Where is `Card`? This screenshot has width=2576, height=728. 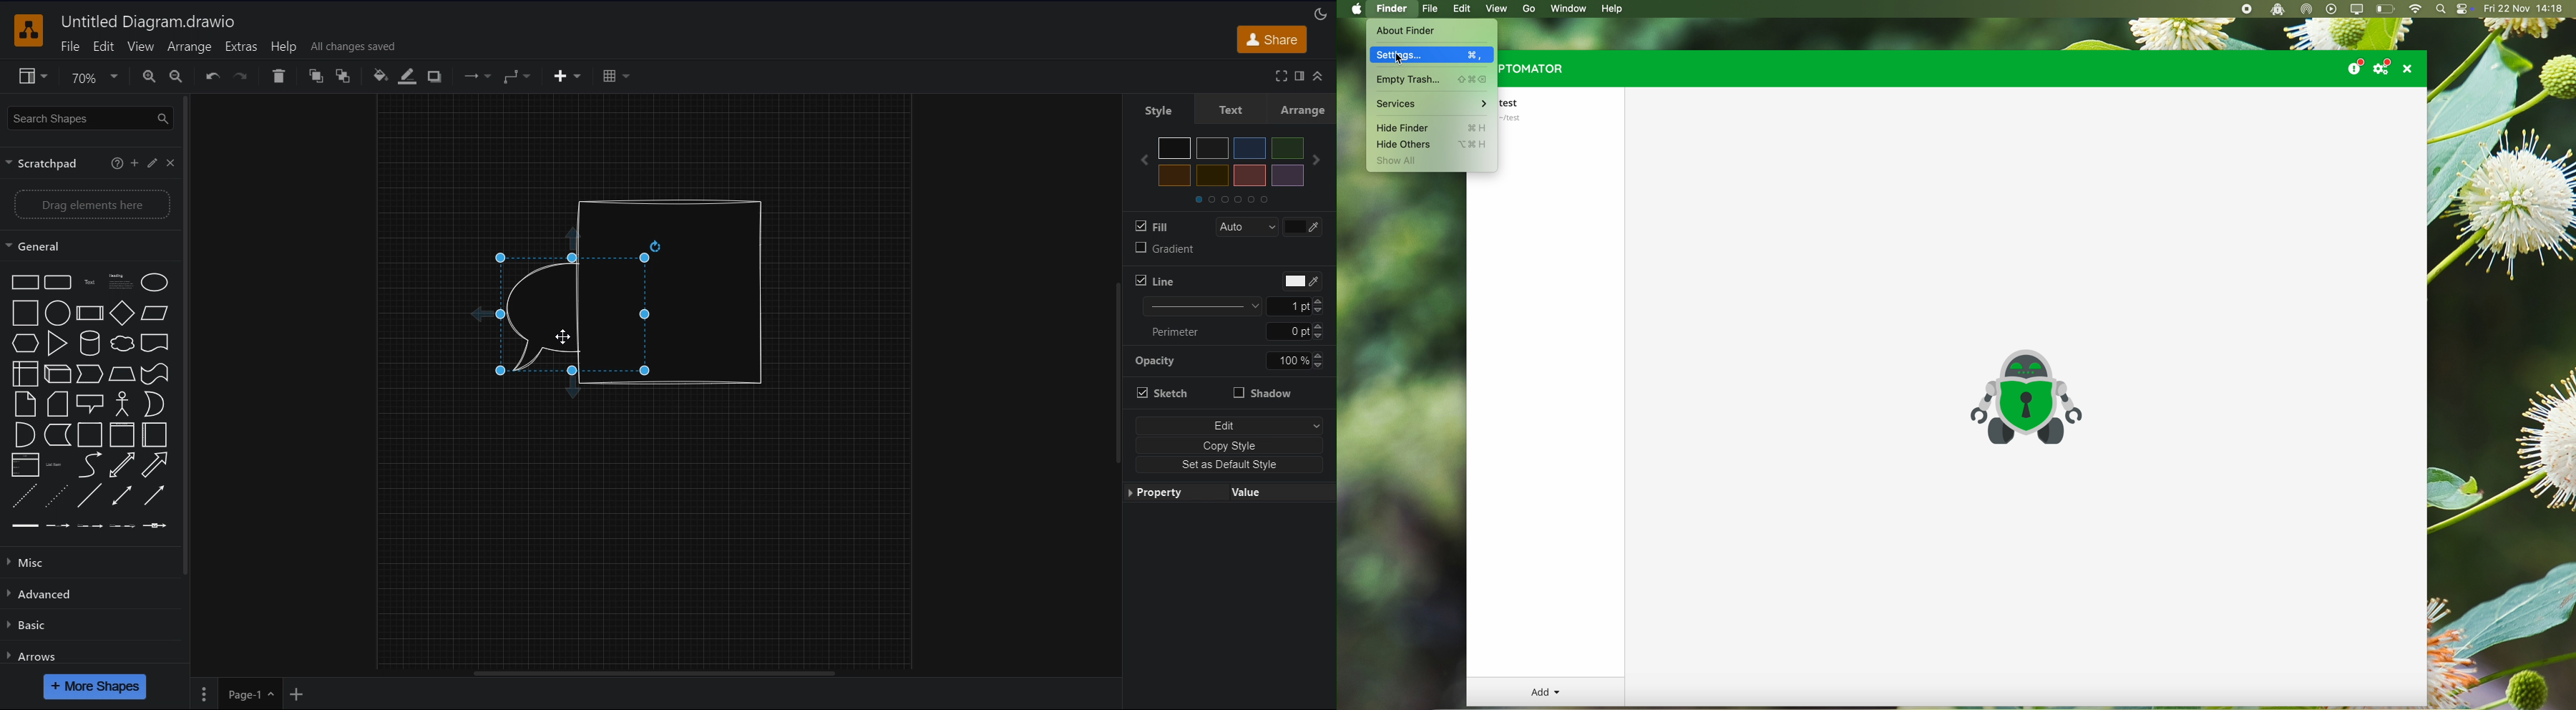
Card is located at coordinates (57, 404).